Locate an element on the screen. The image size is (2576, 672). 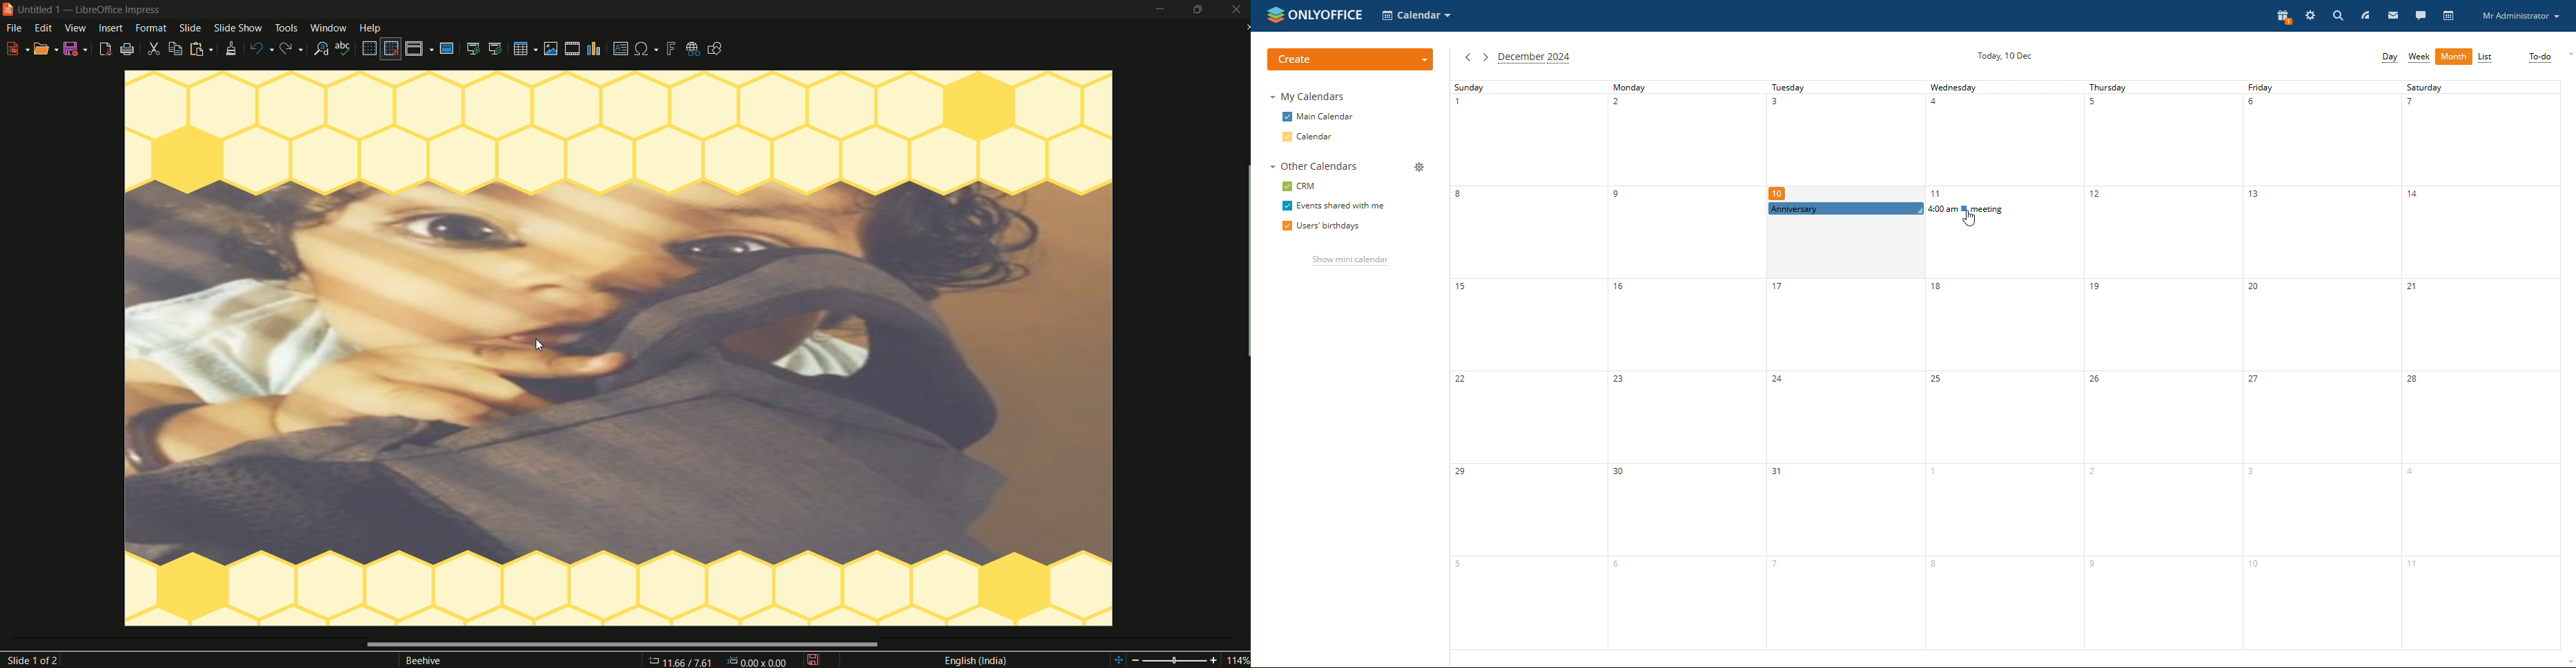
manage is located at coordinates (1418, 166).